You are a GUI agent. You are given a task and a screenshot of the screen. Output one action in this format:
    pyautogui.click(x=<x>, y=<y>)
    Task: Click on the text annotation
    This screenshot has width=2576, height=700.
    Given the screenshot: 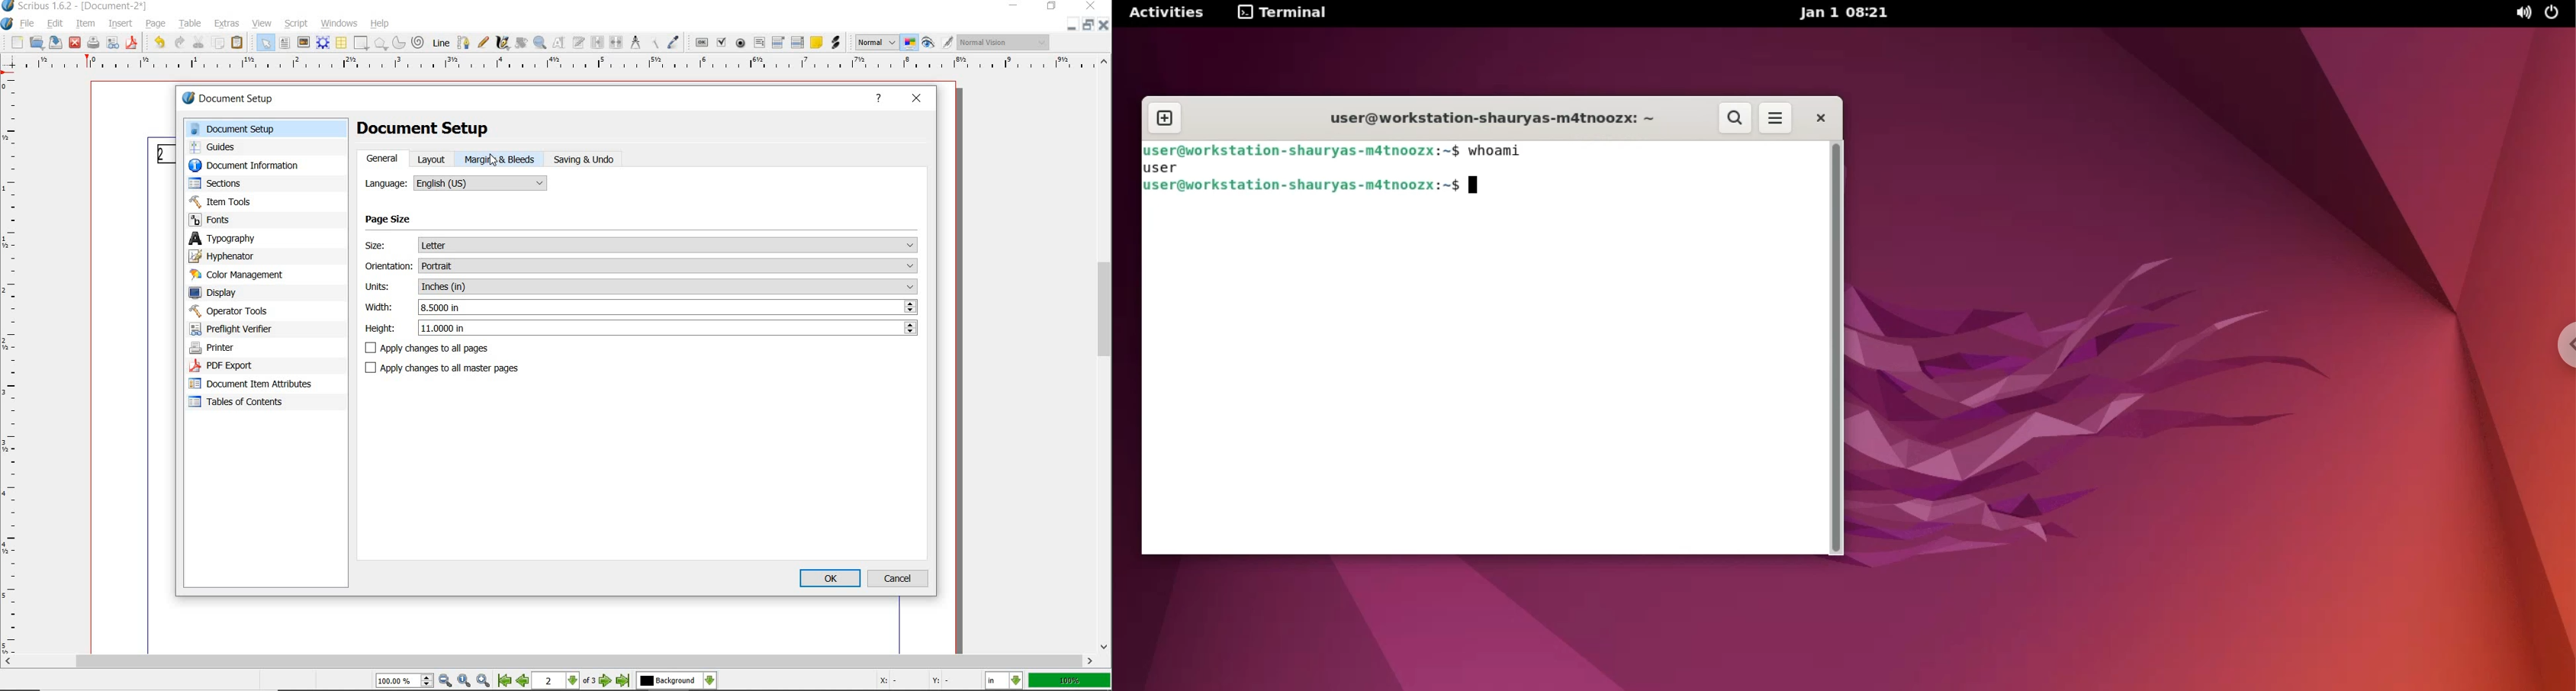 What is the action you would take?
    pyautogui.click(x=817, y=43)
    